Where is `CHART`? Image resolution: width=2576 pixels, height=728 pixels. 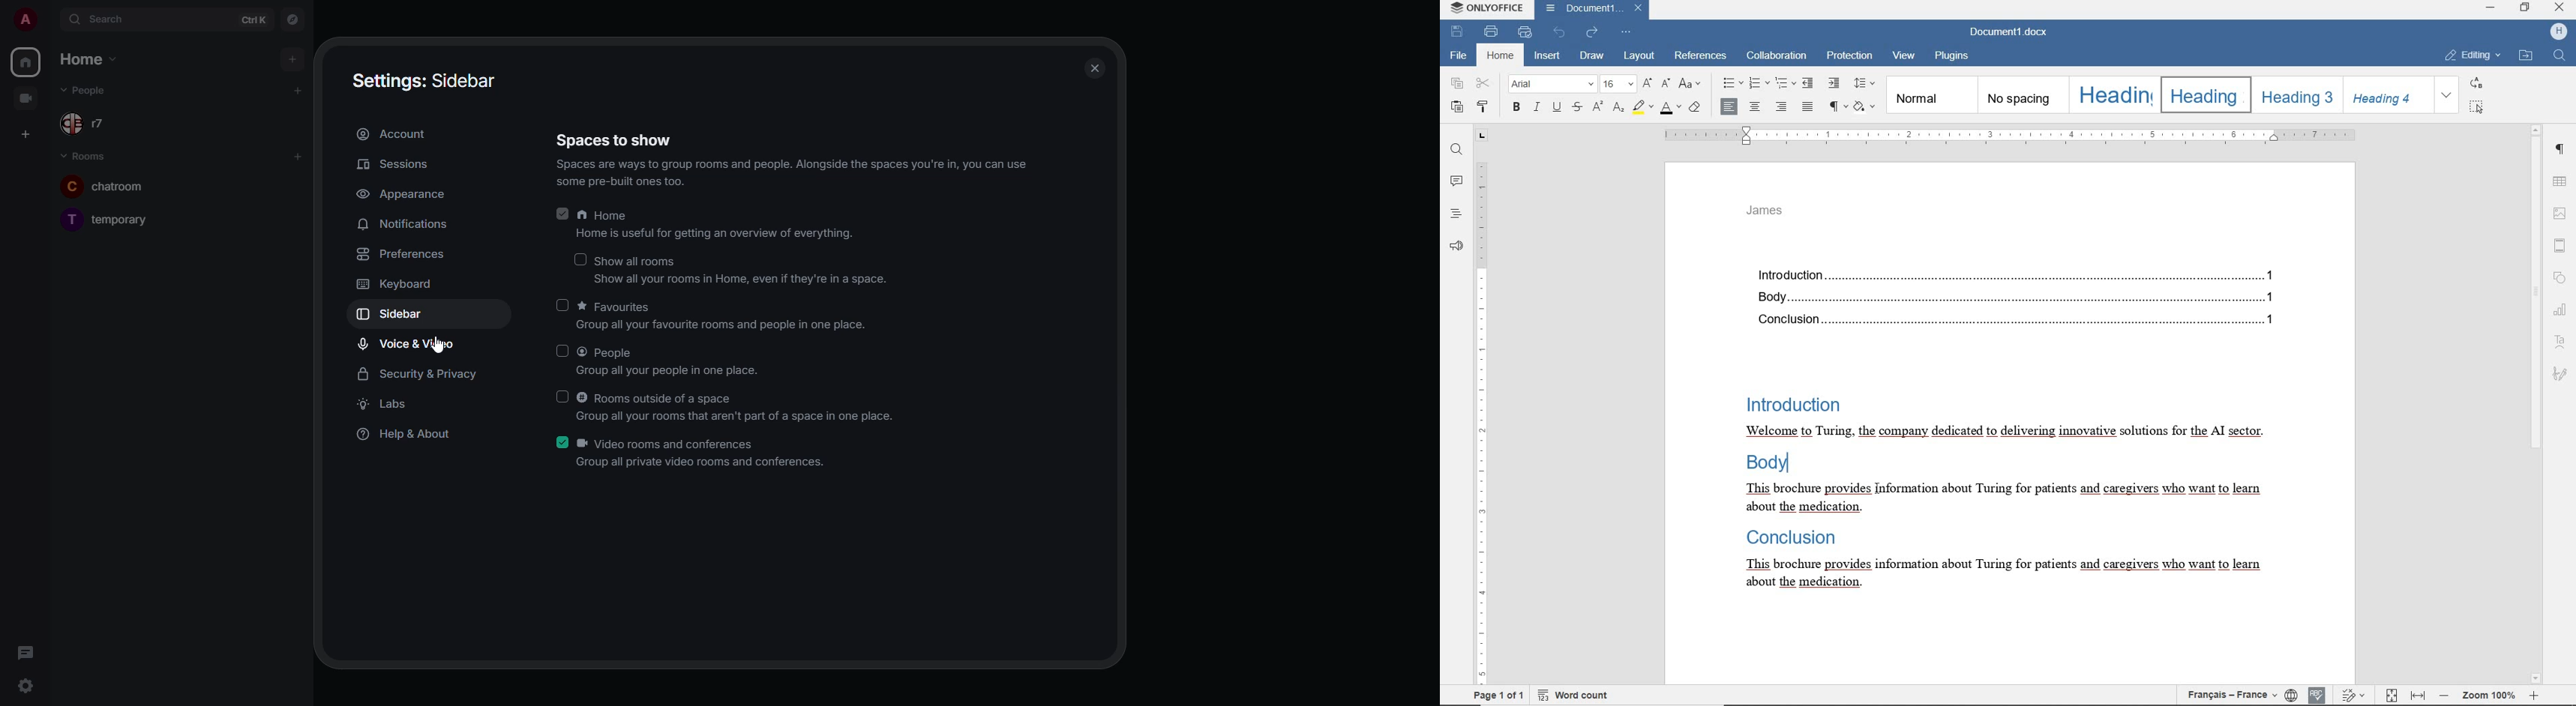
CHART is located at coordinates (2561, 306).